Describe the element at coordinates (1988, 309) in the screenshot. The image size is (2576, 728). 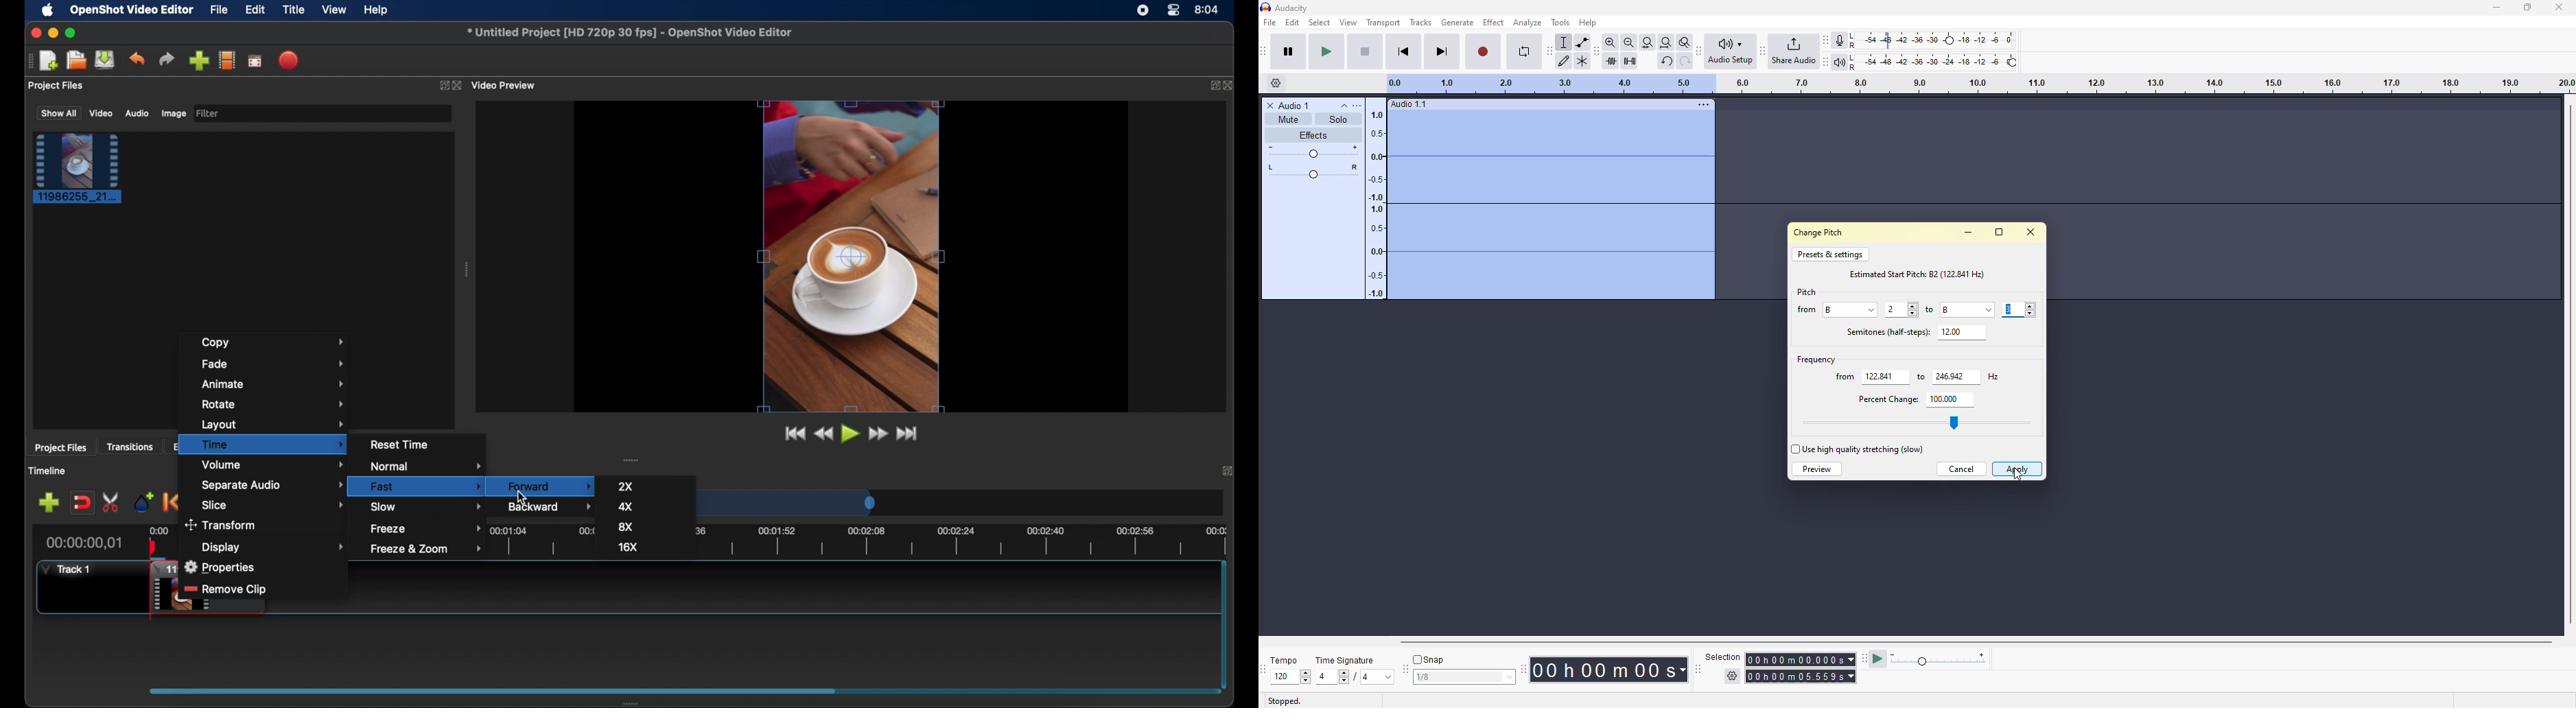
I see `drop down` at that location.